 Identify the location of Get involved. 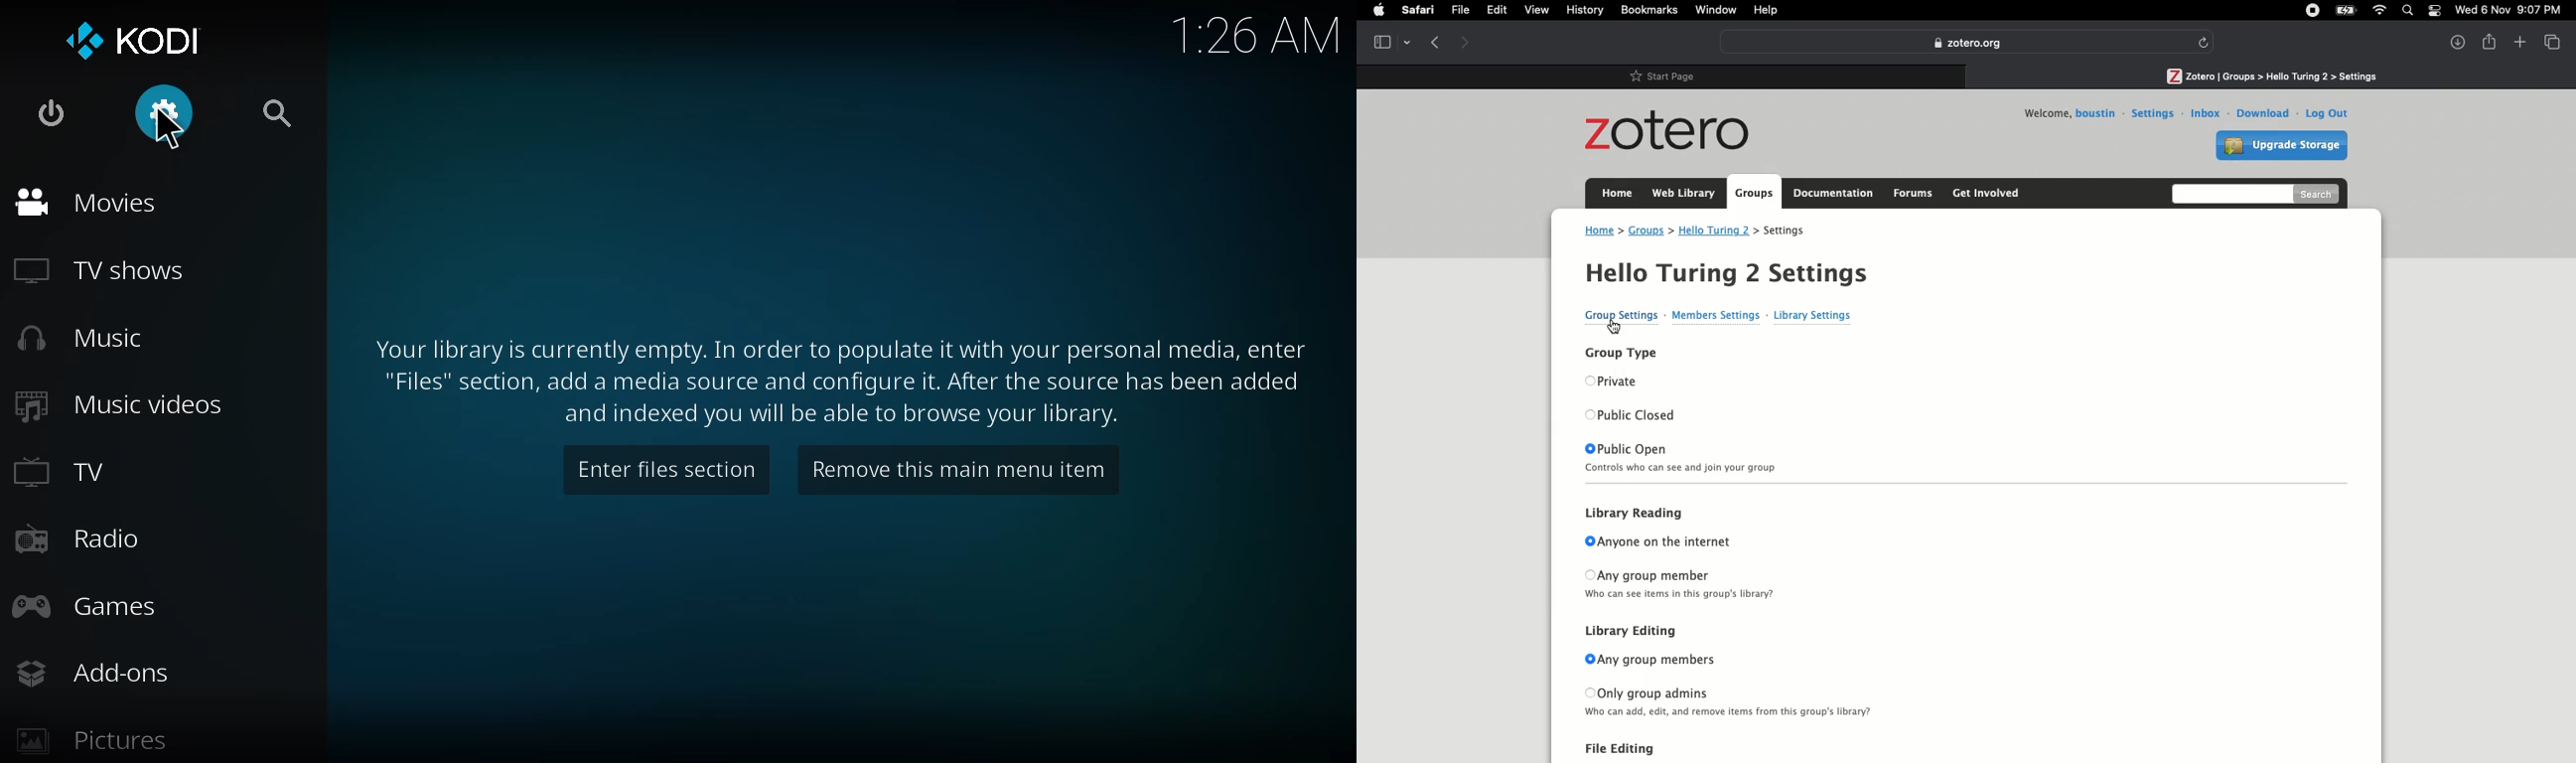
(1985, 192).